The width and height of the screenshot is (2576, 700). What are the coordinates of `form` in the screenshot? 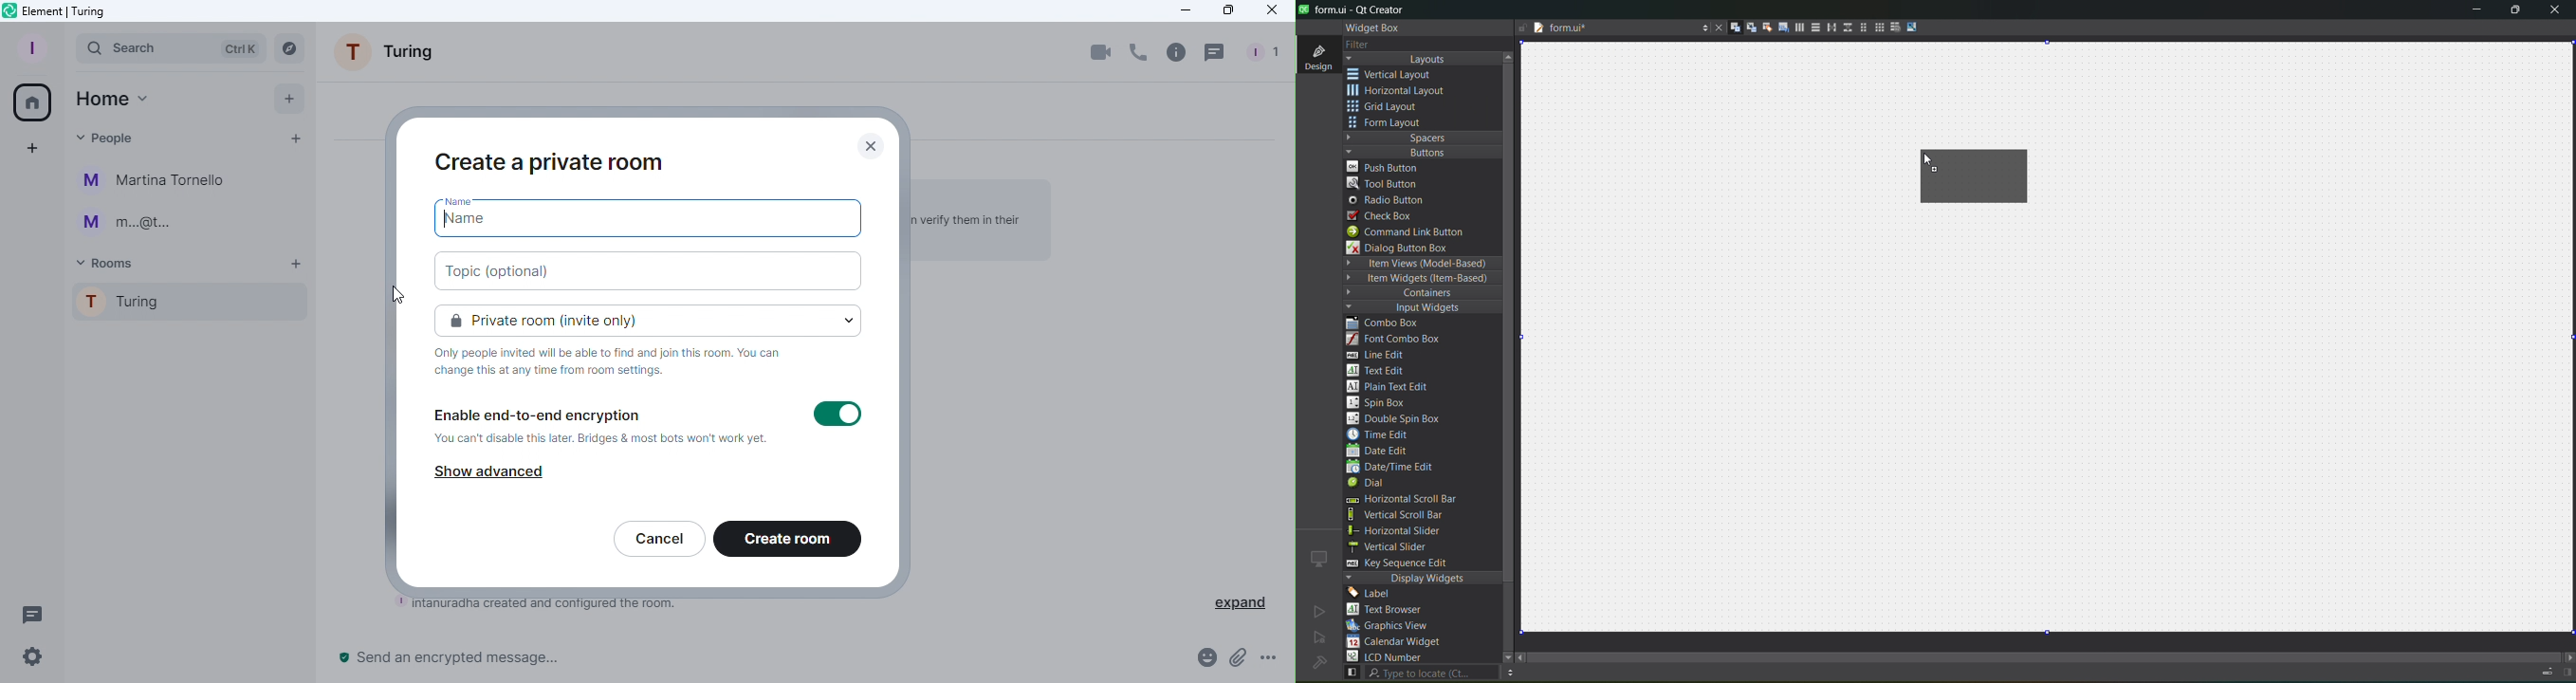 It's located at (1389, 123).